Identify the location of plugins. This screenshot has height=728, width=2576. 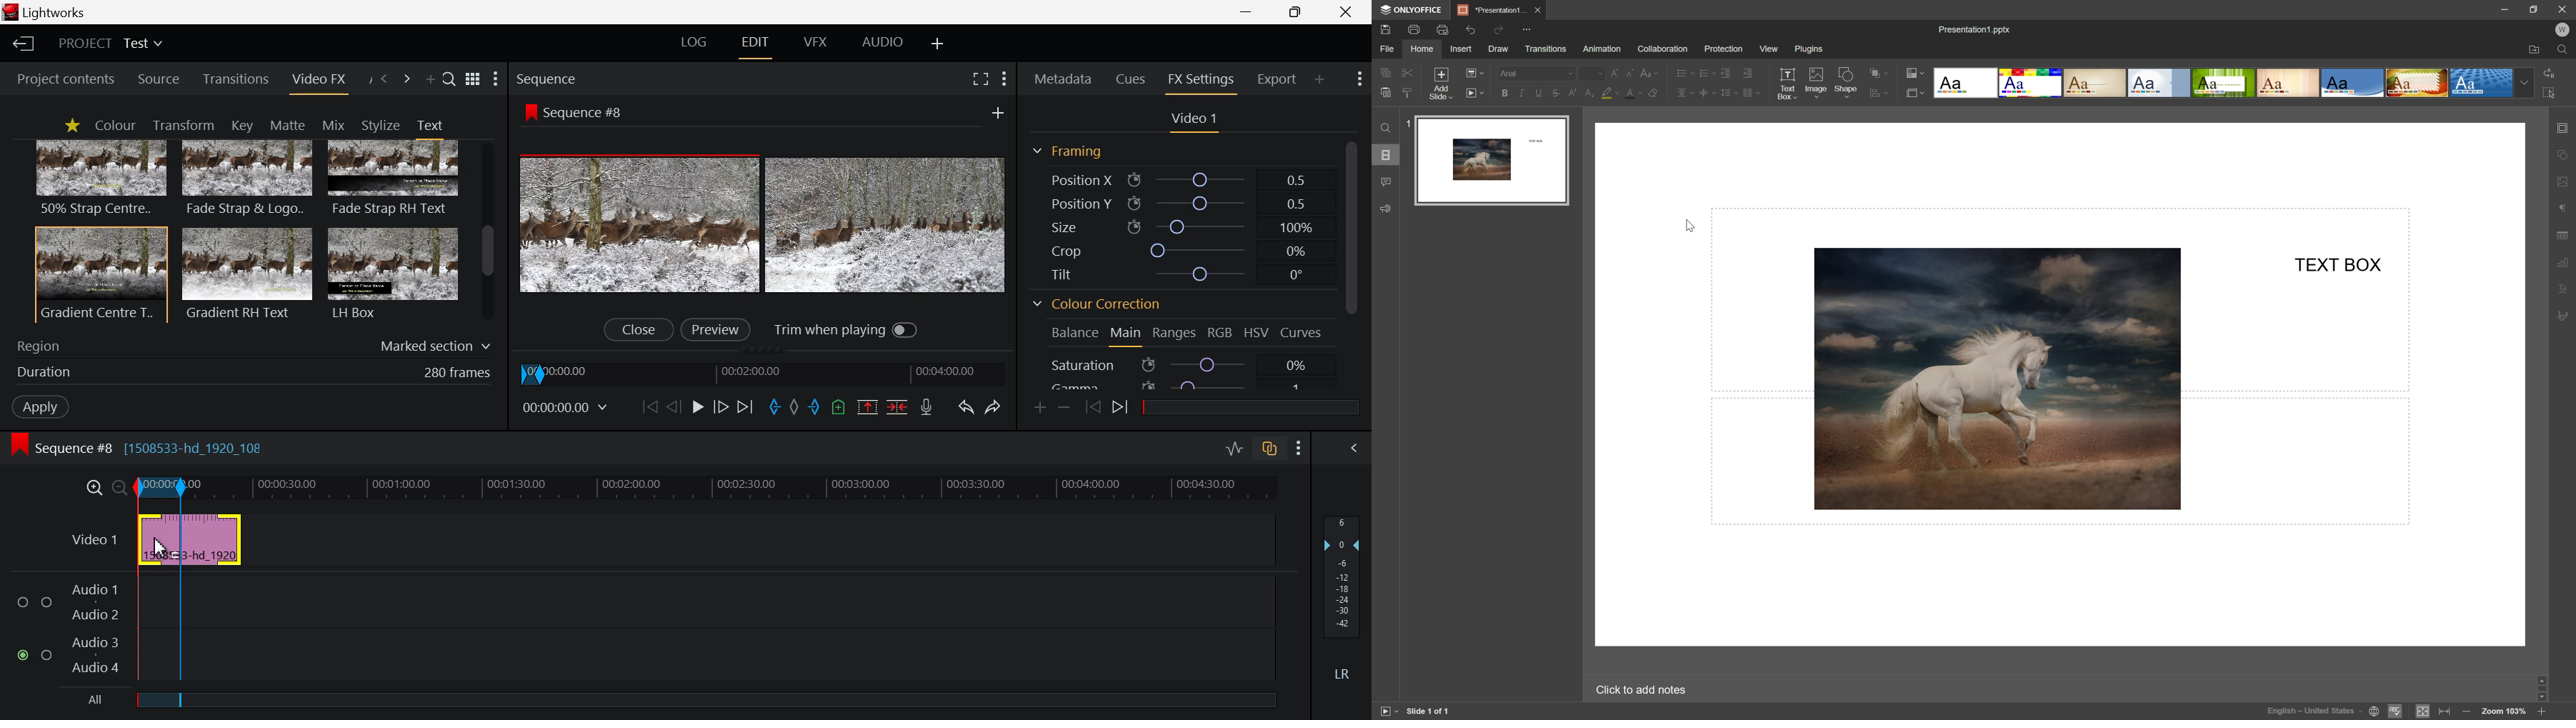
(1809, 48).